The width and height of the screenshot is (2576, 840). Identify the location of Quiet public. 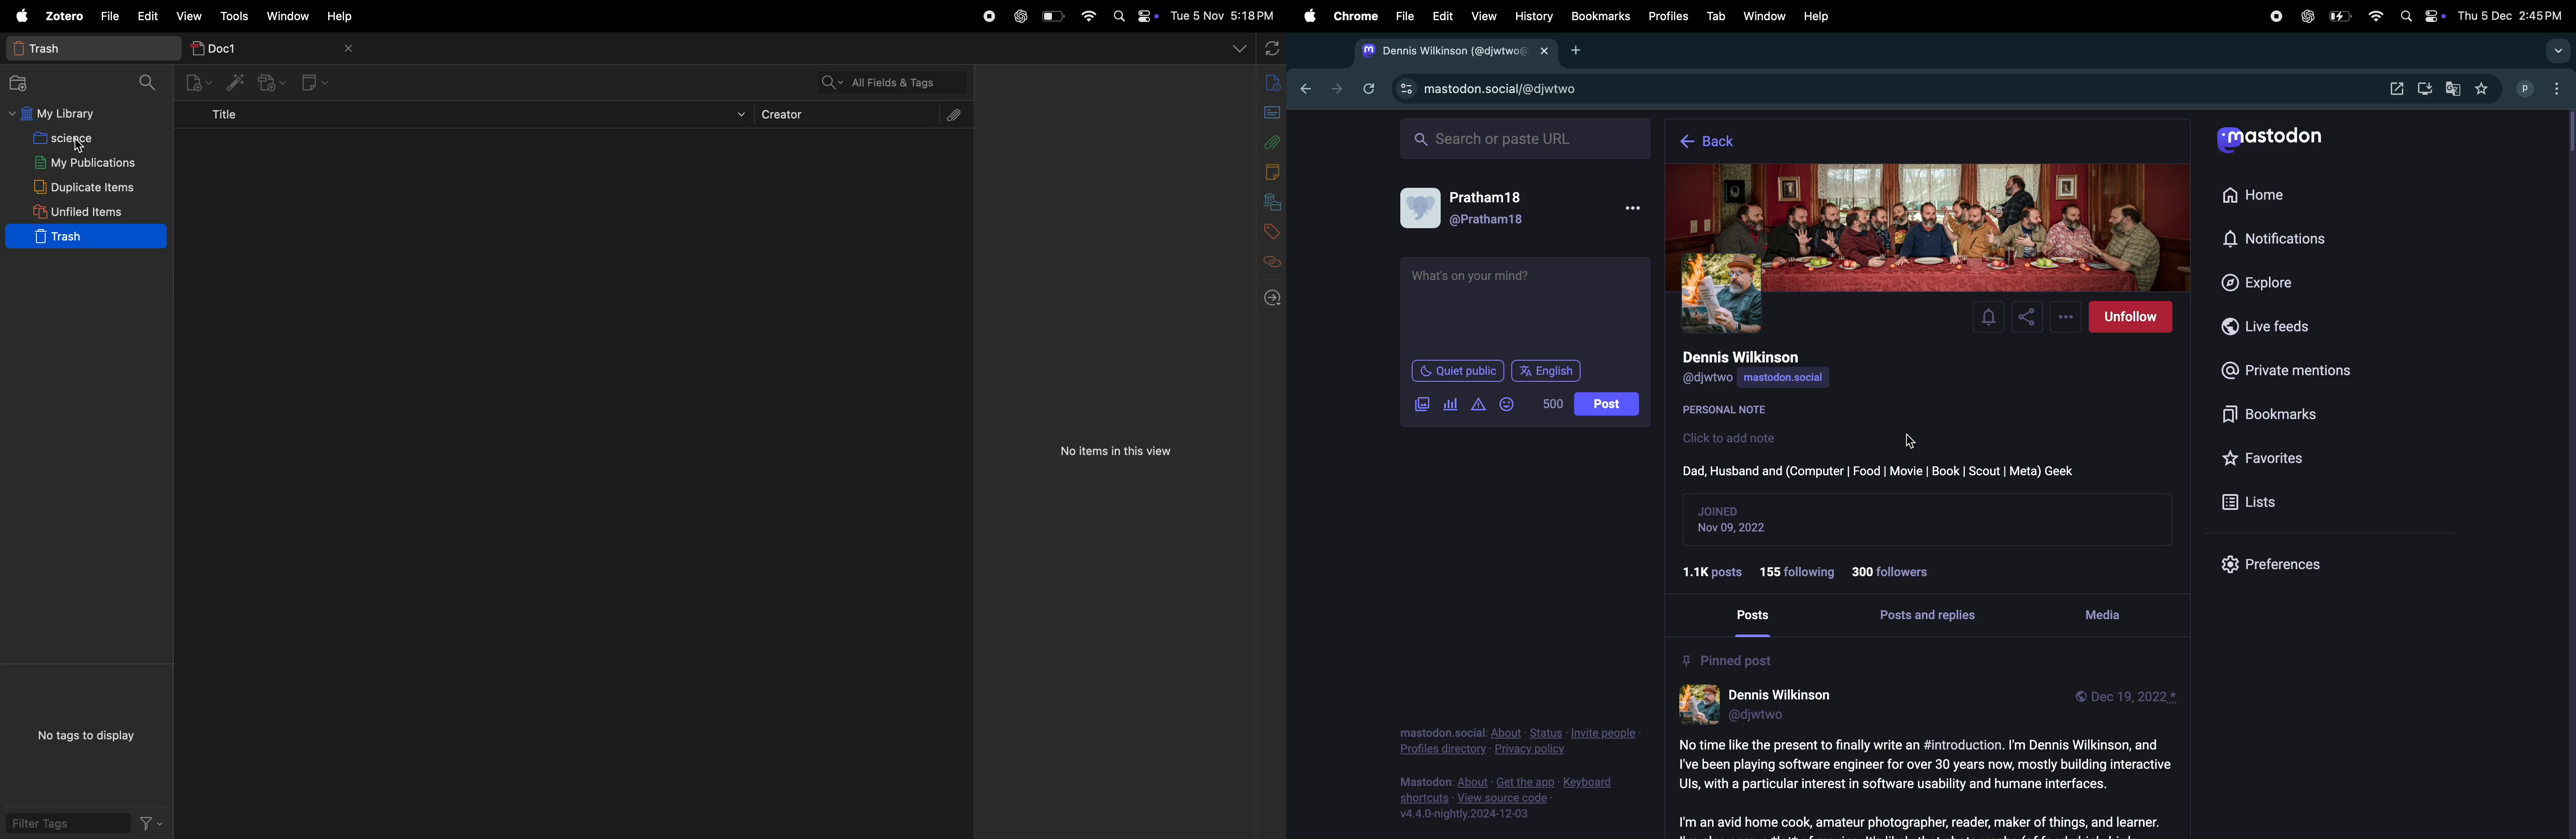
(1458, 371).